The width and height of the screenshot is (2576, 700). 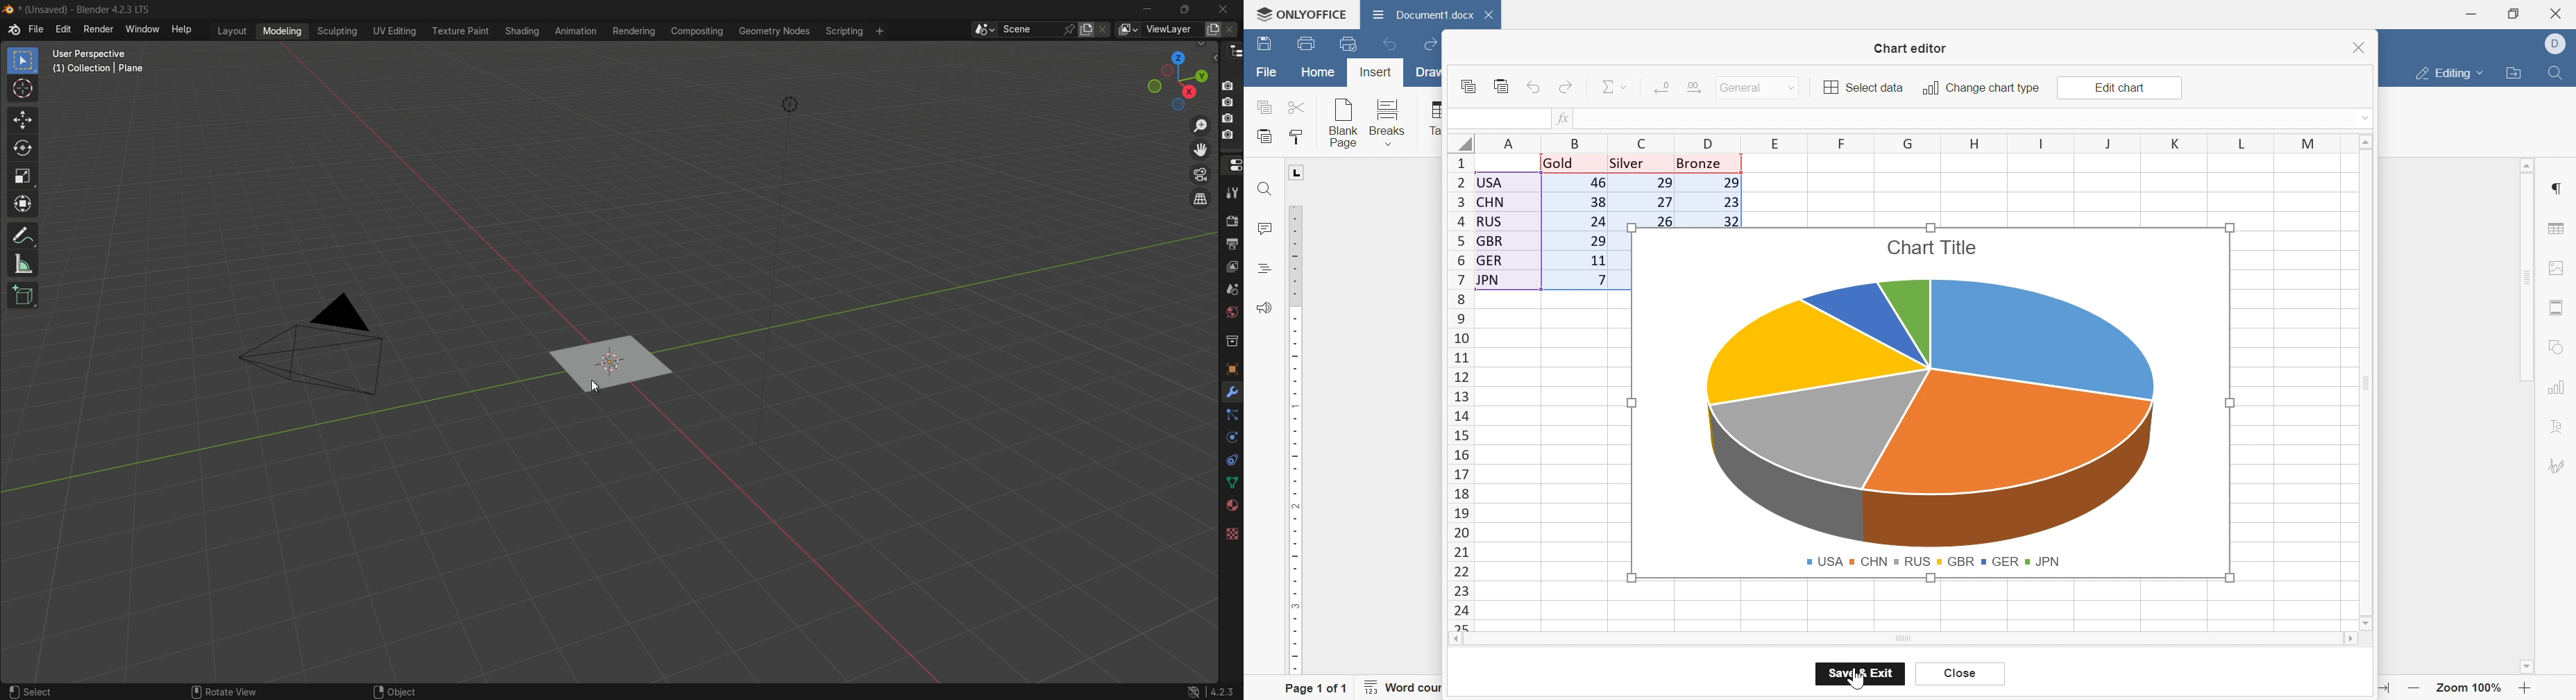 What do you see at coordinates (1729, 221) in the screenshot?
I see `32` at bounding box center [1729, 221].